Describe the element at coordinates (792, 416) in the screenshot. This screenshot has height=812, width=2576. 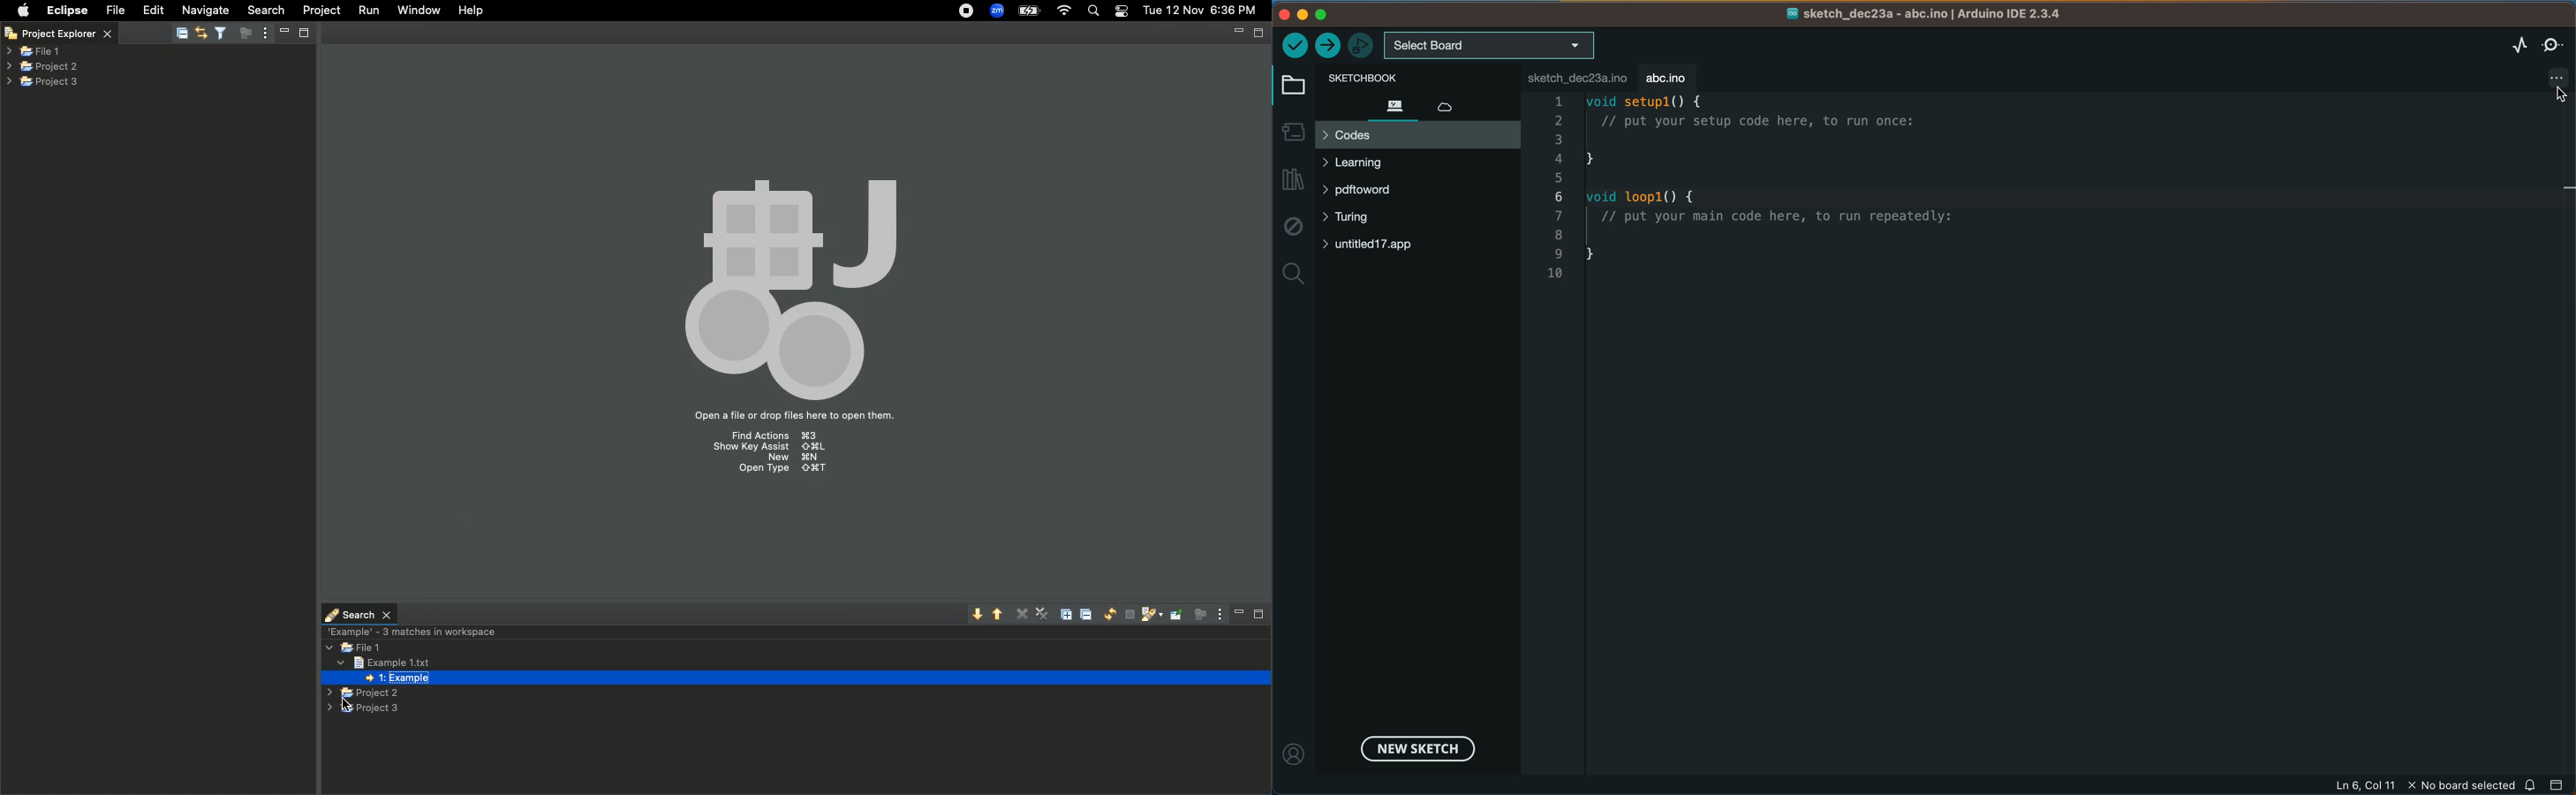
I see `Drag files here to open them` at that location.